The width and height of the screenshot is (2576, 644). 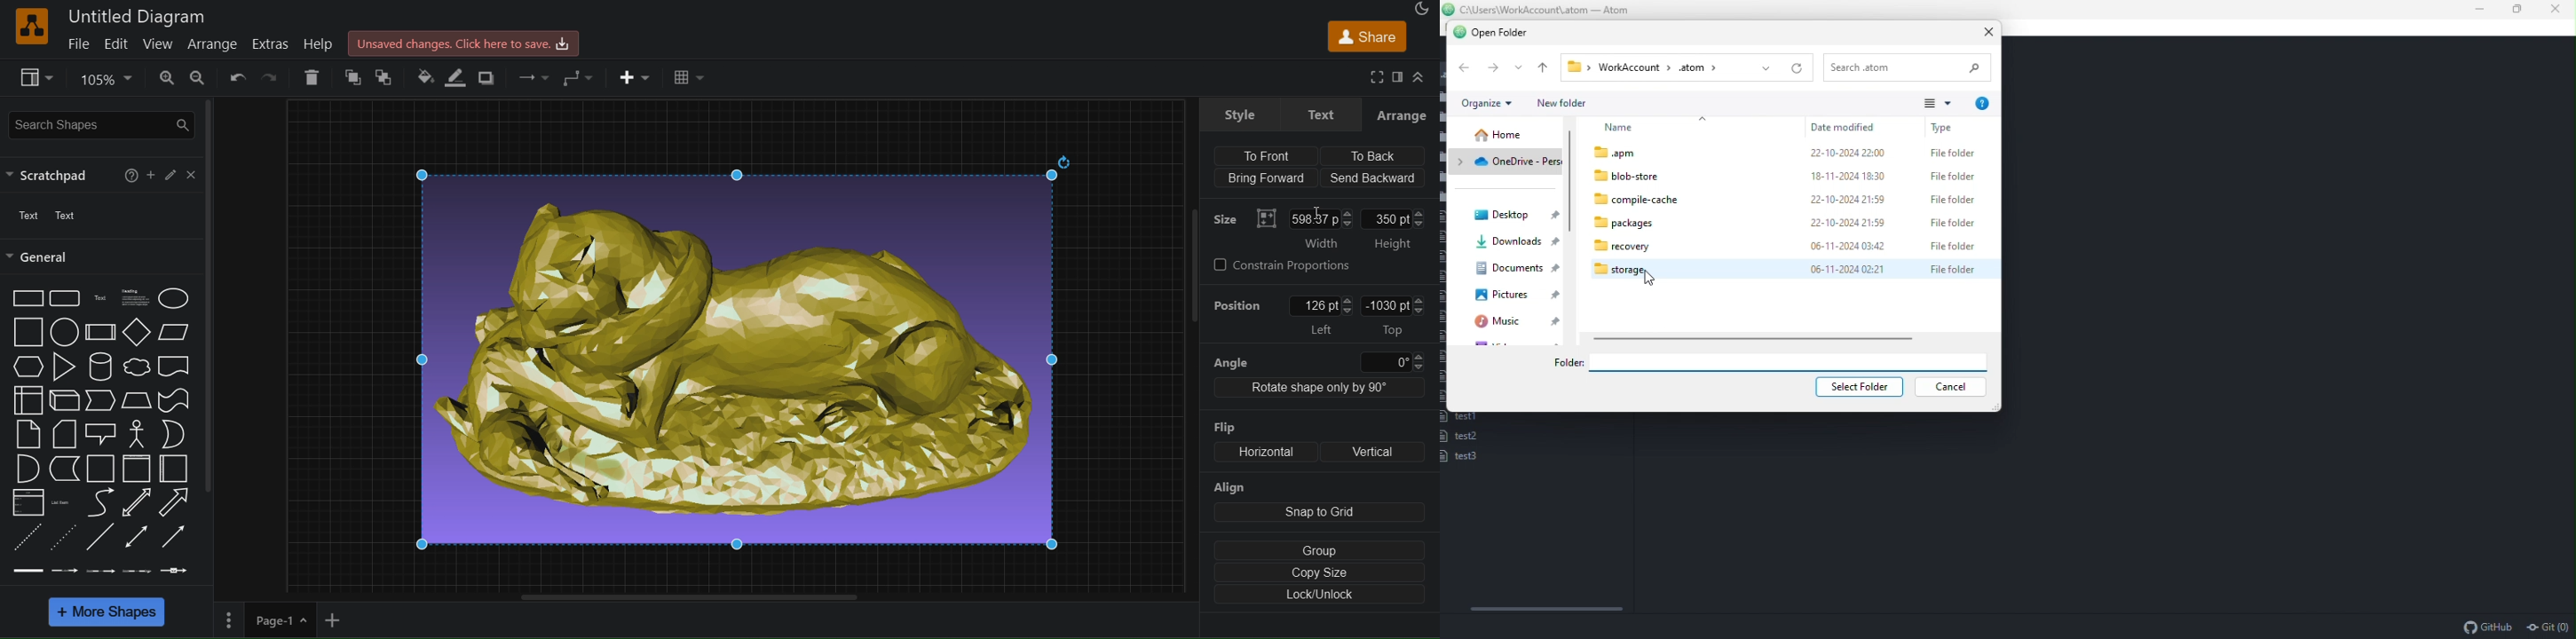 I want to click on help, so click(x=129, y=175).